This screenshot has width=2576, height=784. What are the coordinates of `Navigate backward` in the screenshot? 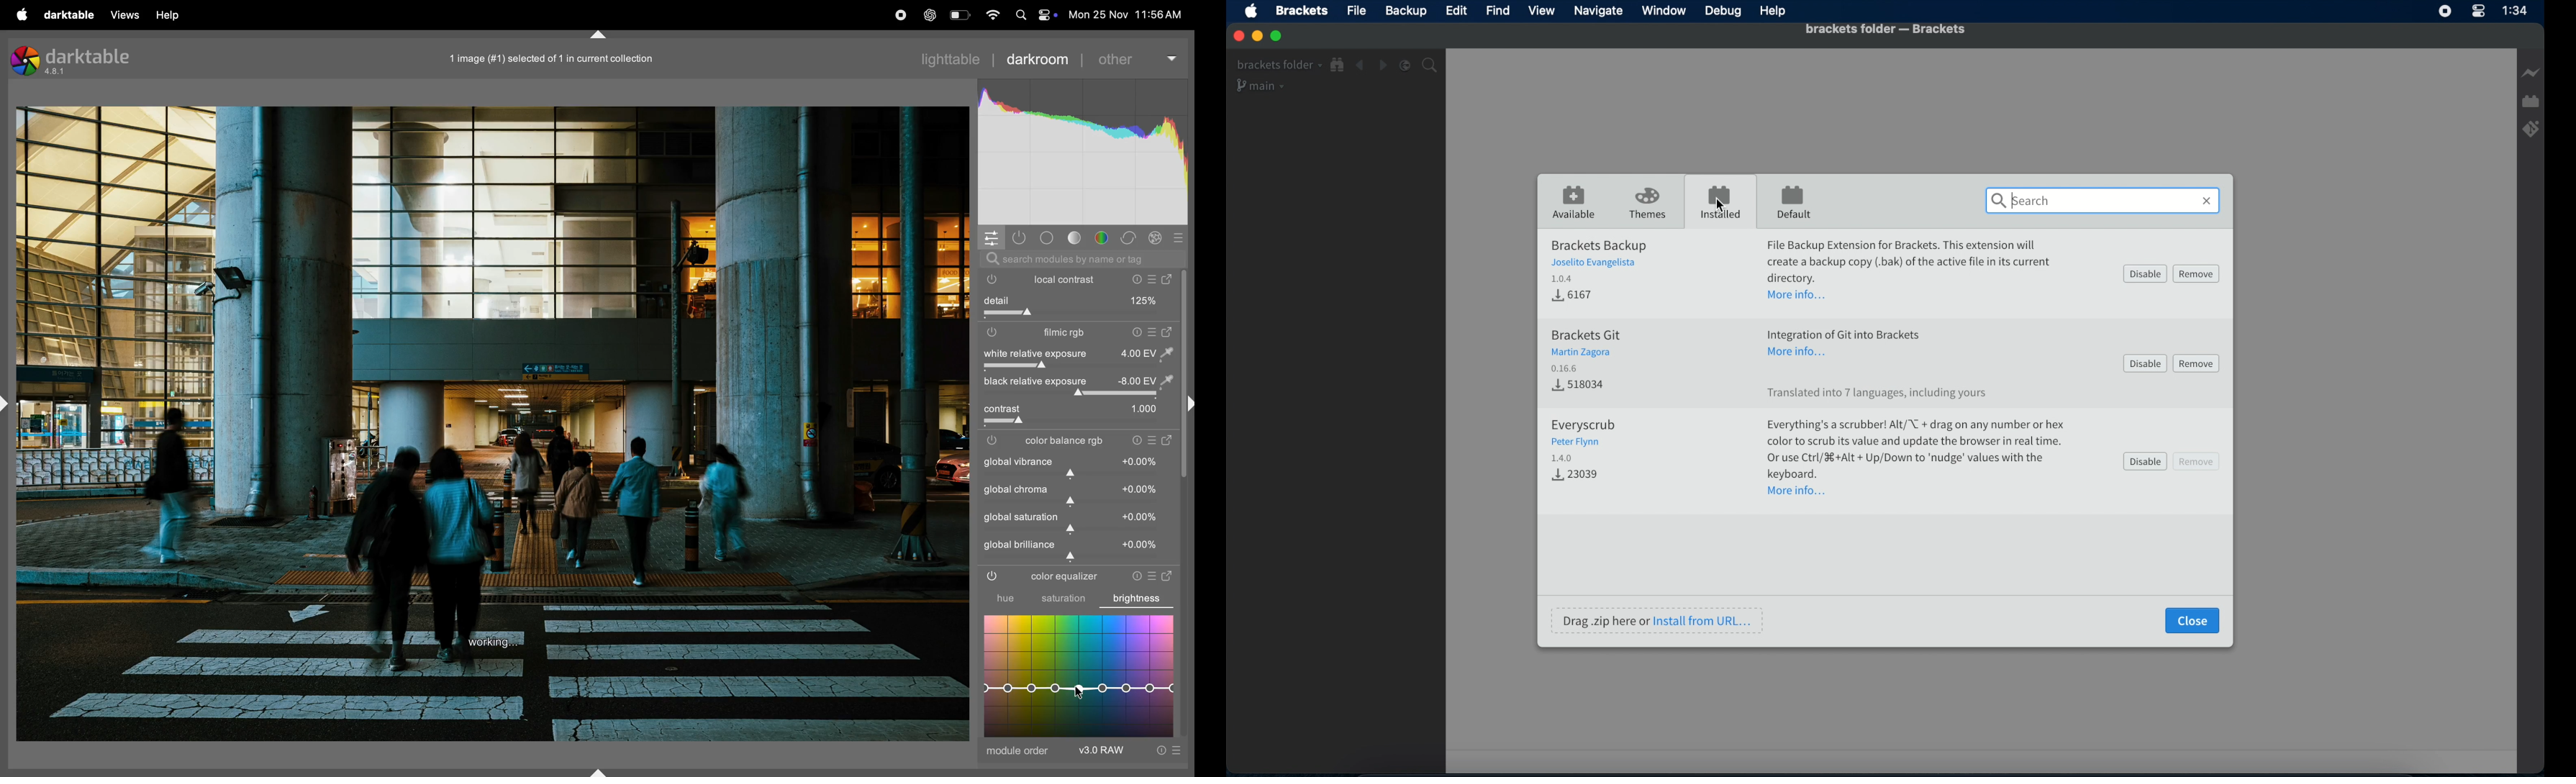 It's located at (1360, 65).